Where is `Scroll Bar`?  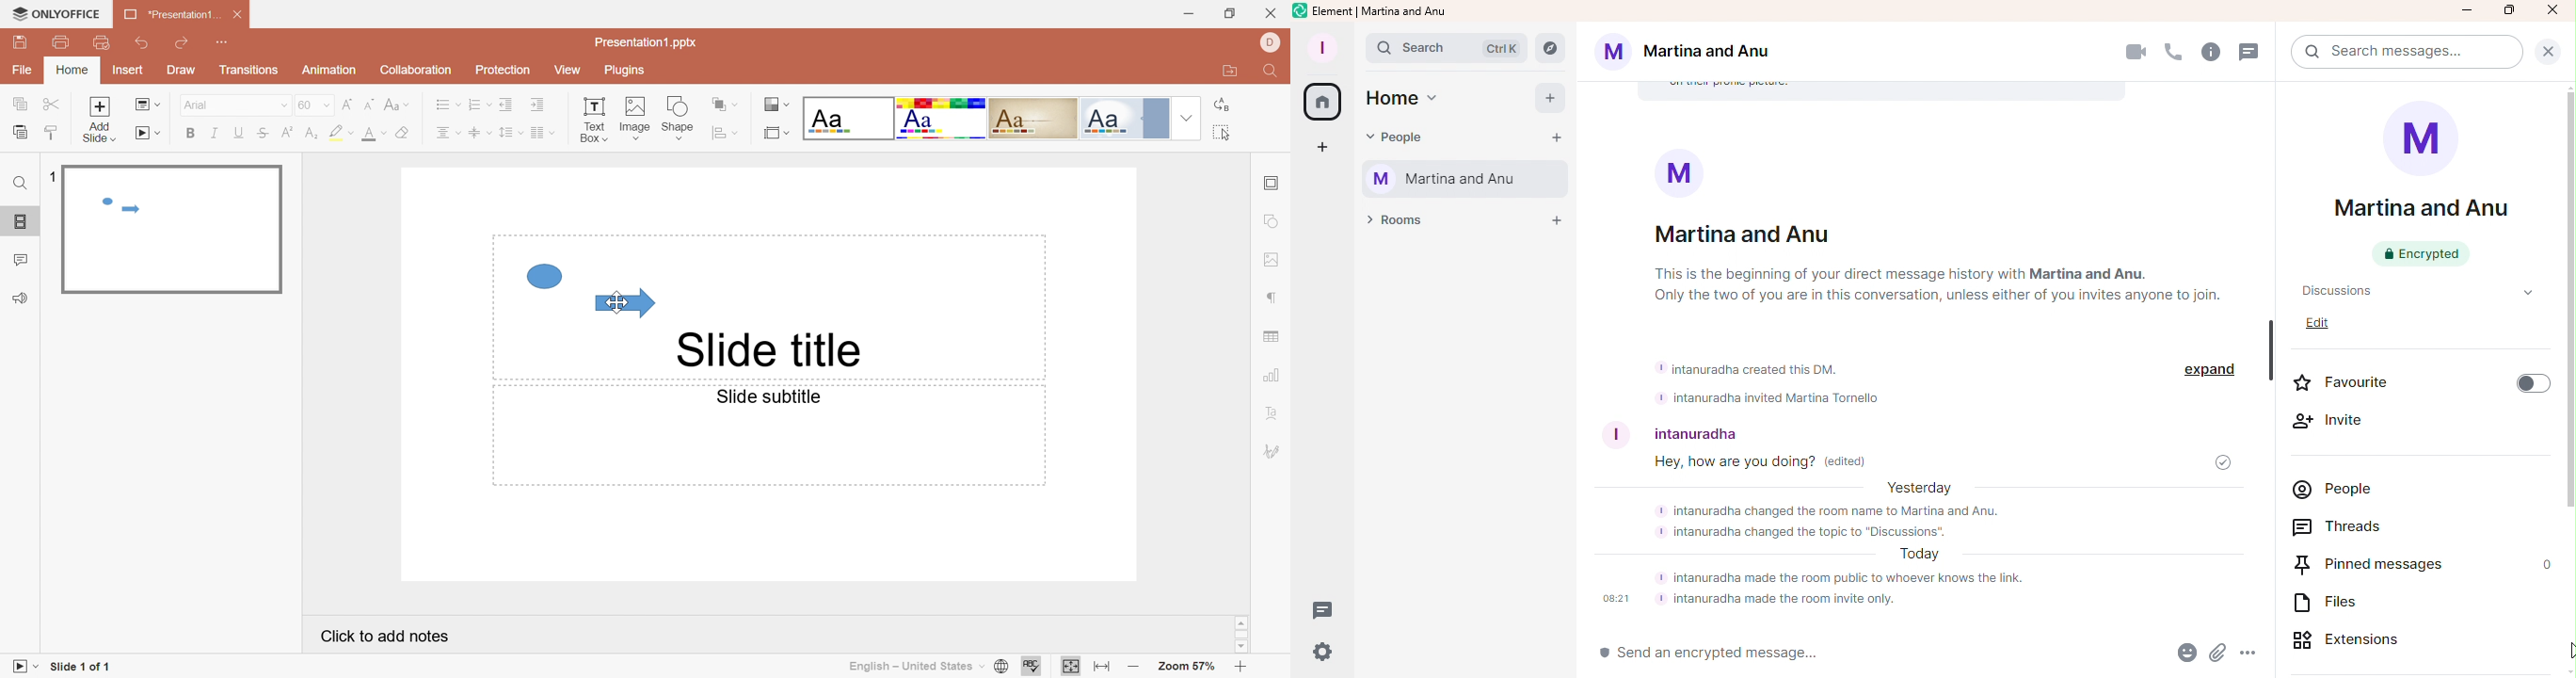
Scroll Bar is located at coordinates (2271, 355).